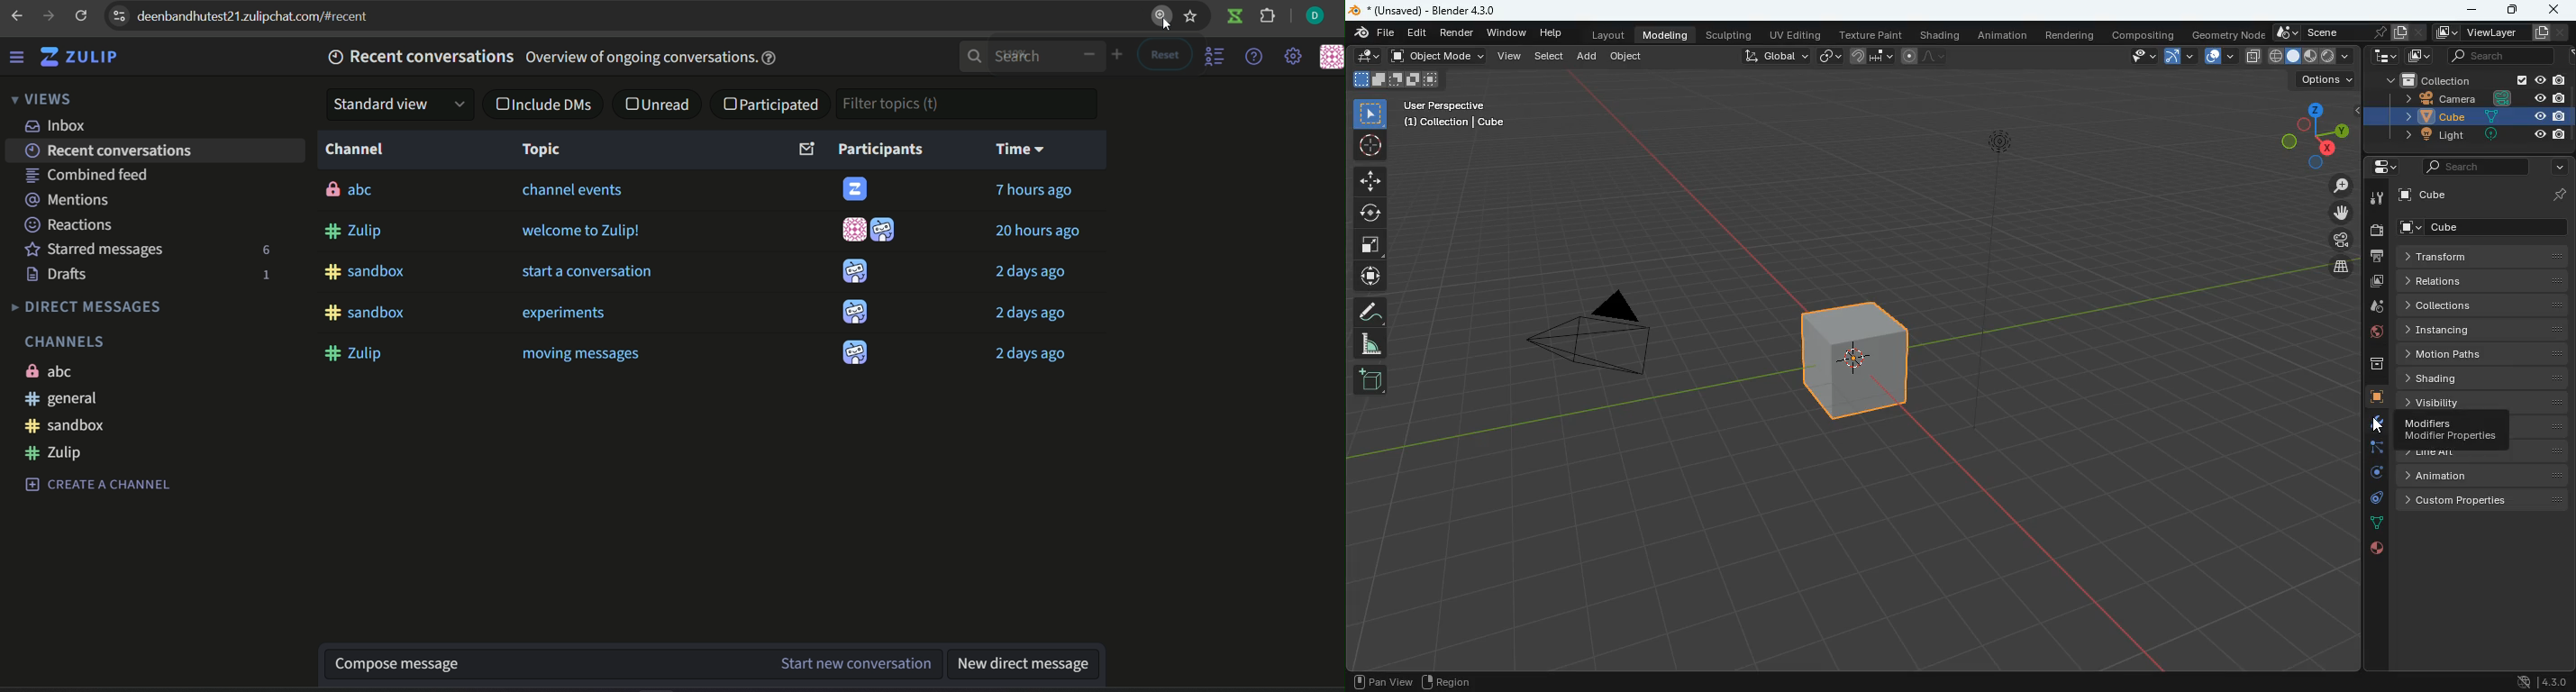 This screenshot has width=2576, height=700. Describe the element at coordinates (771, 106) in the screenshot. I see `participated` at that location.